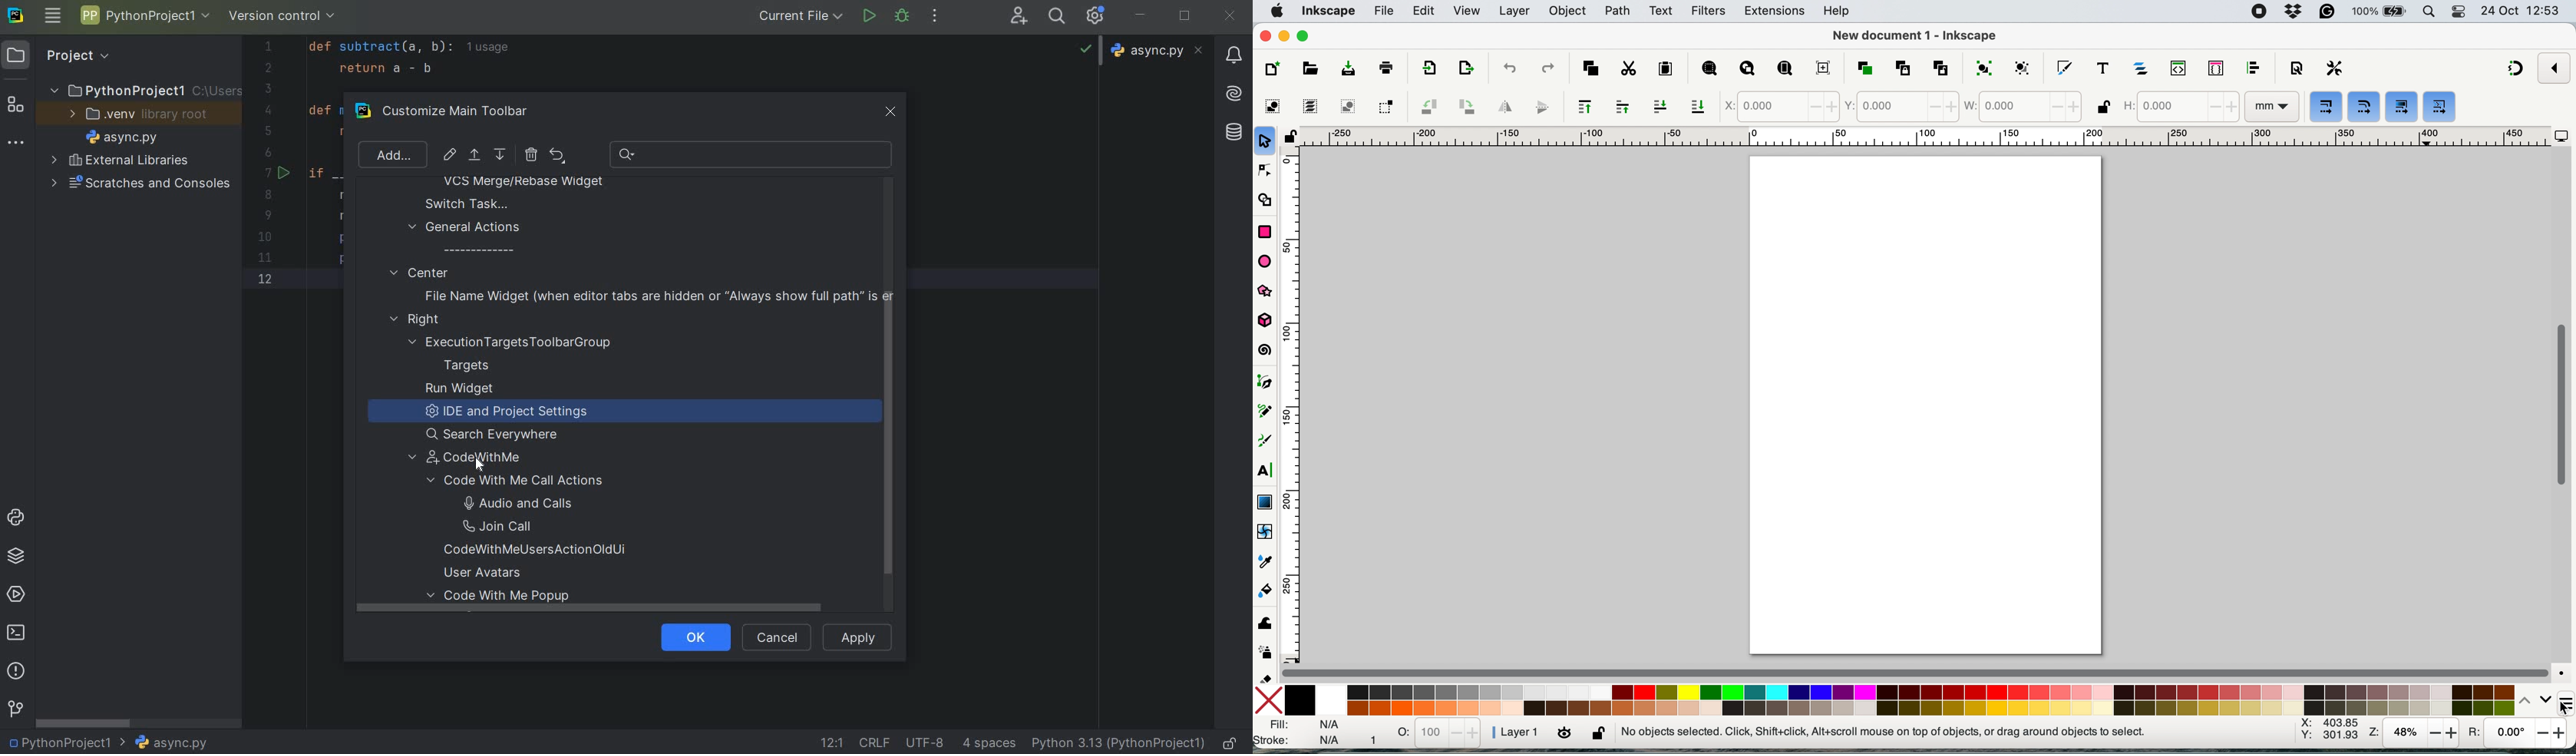 The height and width of the screenshot is (756, 2576). I want to click on switch between colors, so click(2536, 698).